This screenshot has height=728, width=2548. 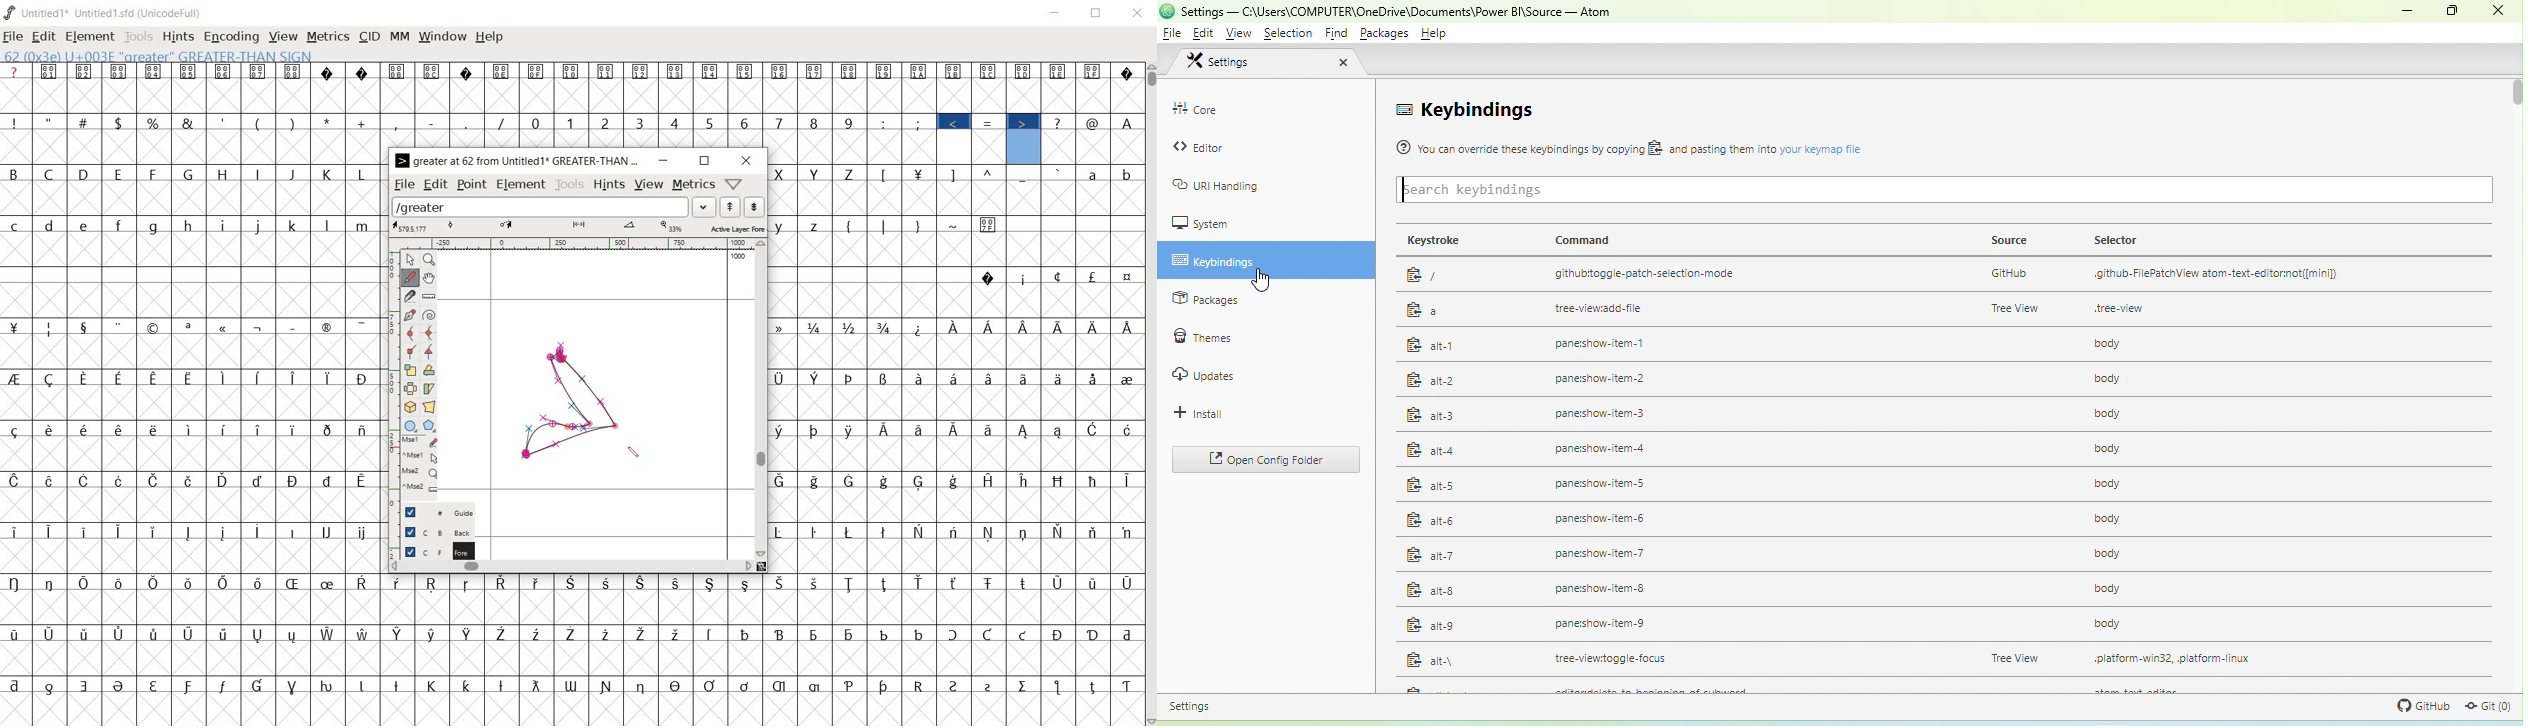 What do you see at coordinates (1219, 263) in the screenshot?
I see `keybindings` at bounding box center [1219, 263].